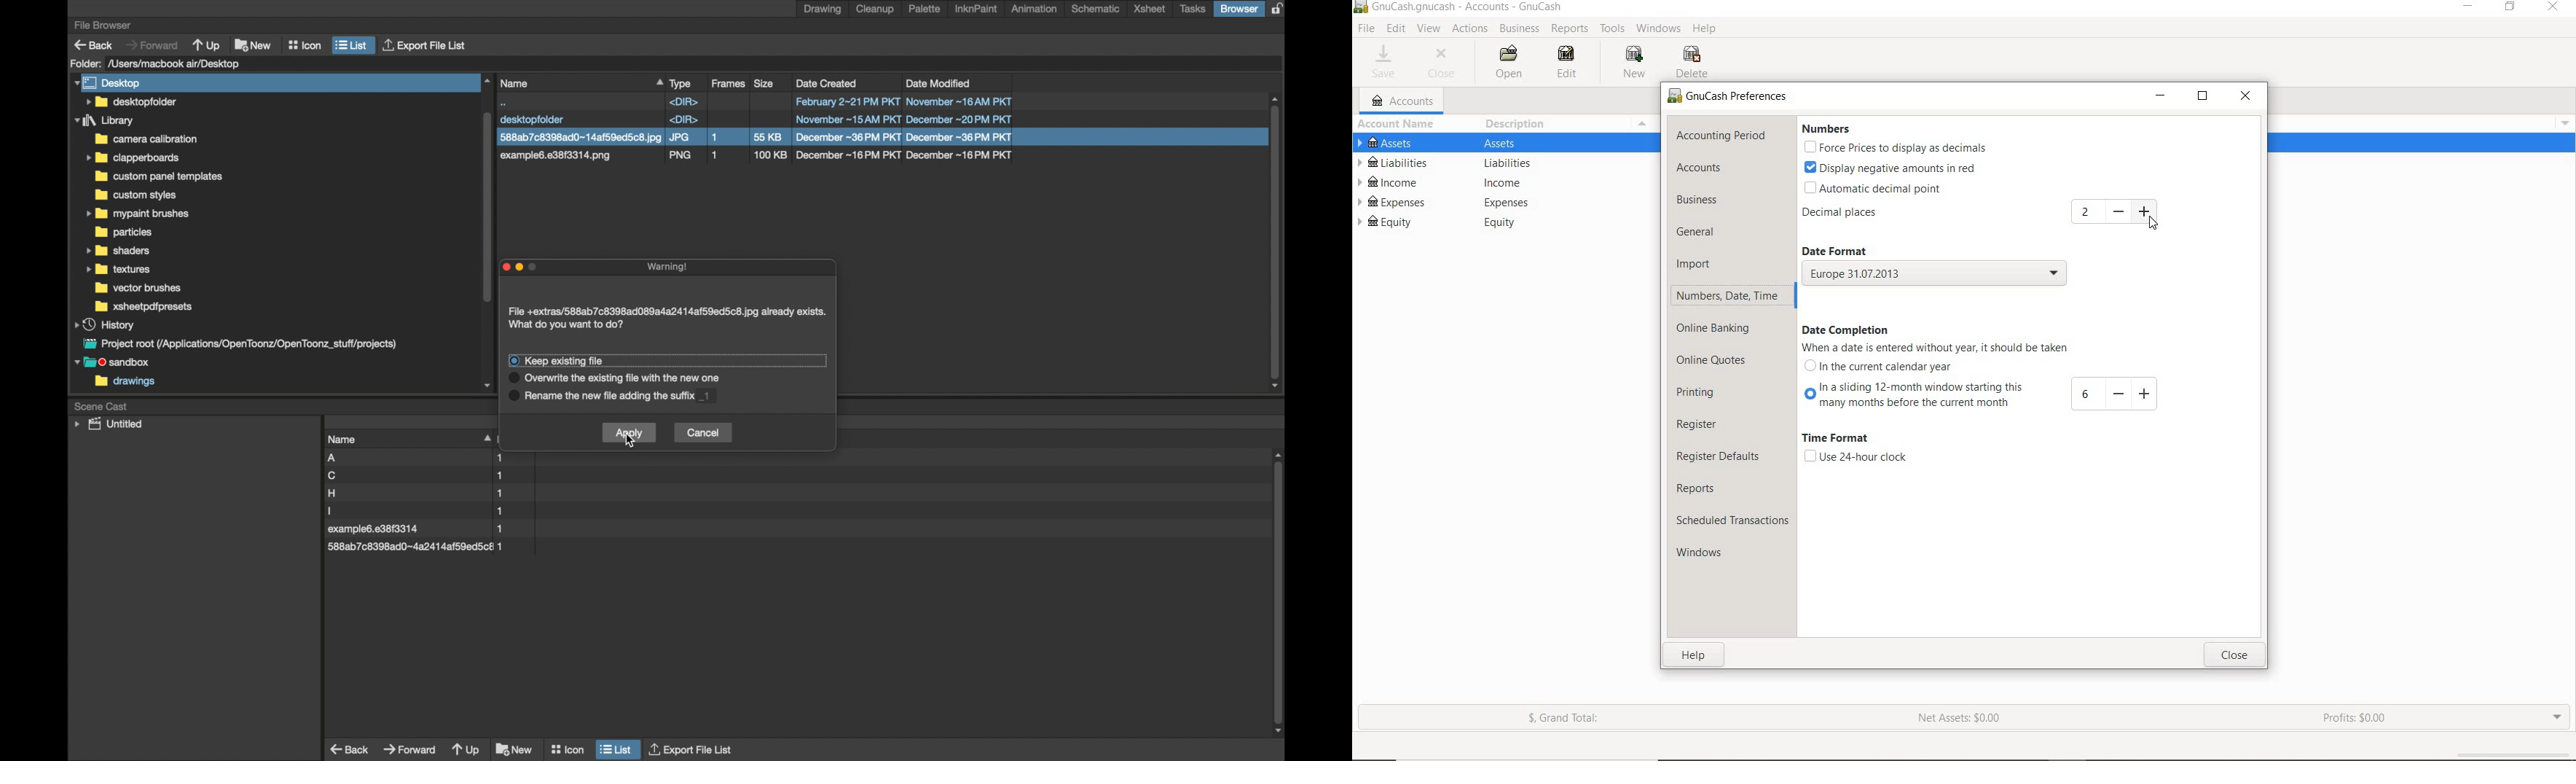 Image resolution: width=2576 pixels, height=784 pixels. What do you see at coordinates (1933, 348) in the screenshot?
I see `when a date is entered without year, it should be taken` at bounding box center [1933, 348].